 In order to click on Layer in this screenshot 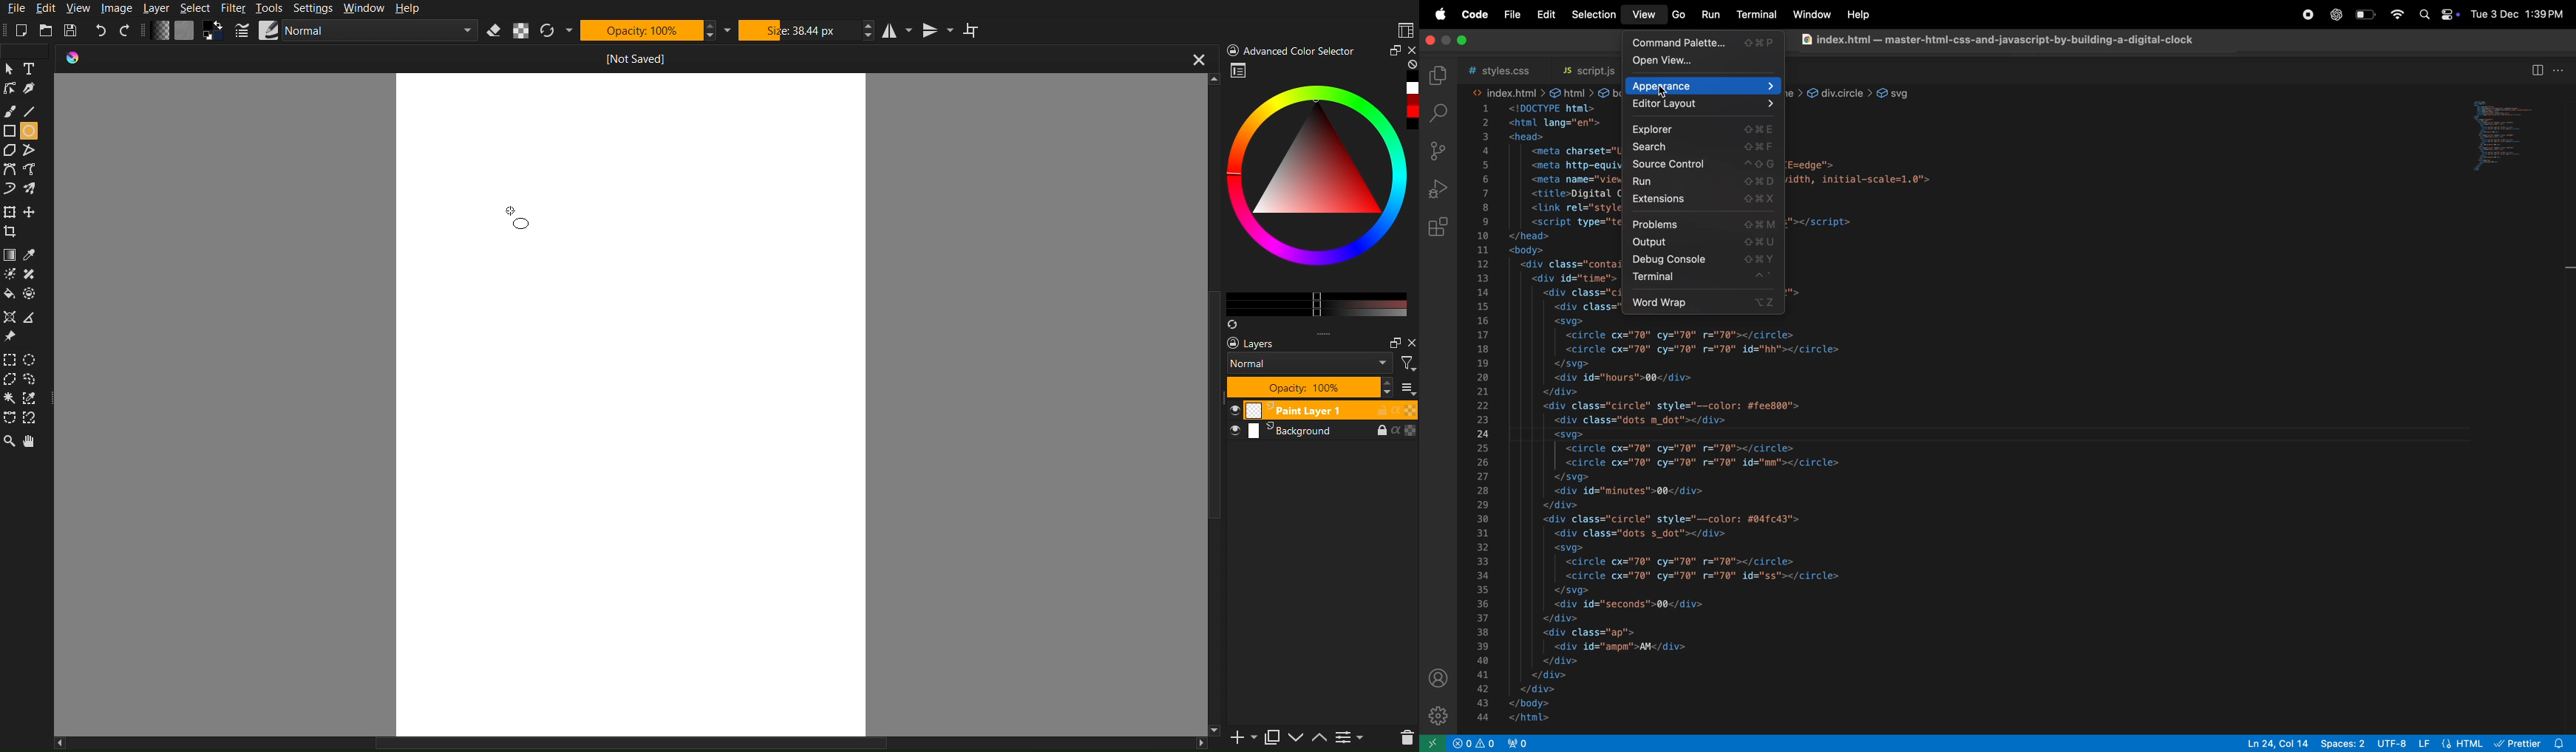, I will do `click(158, 7)`.